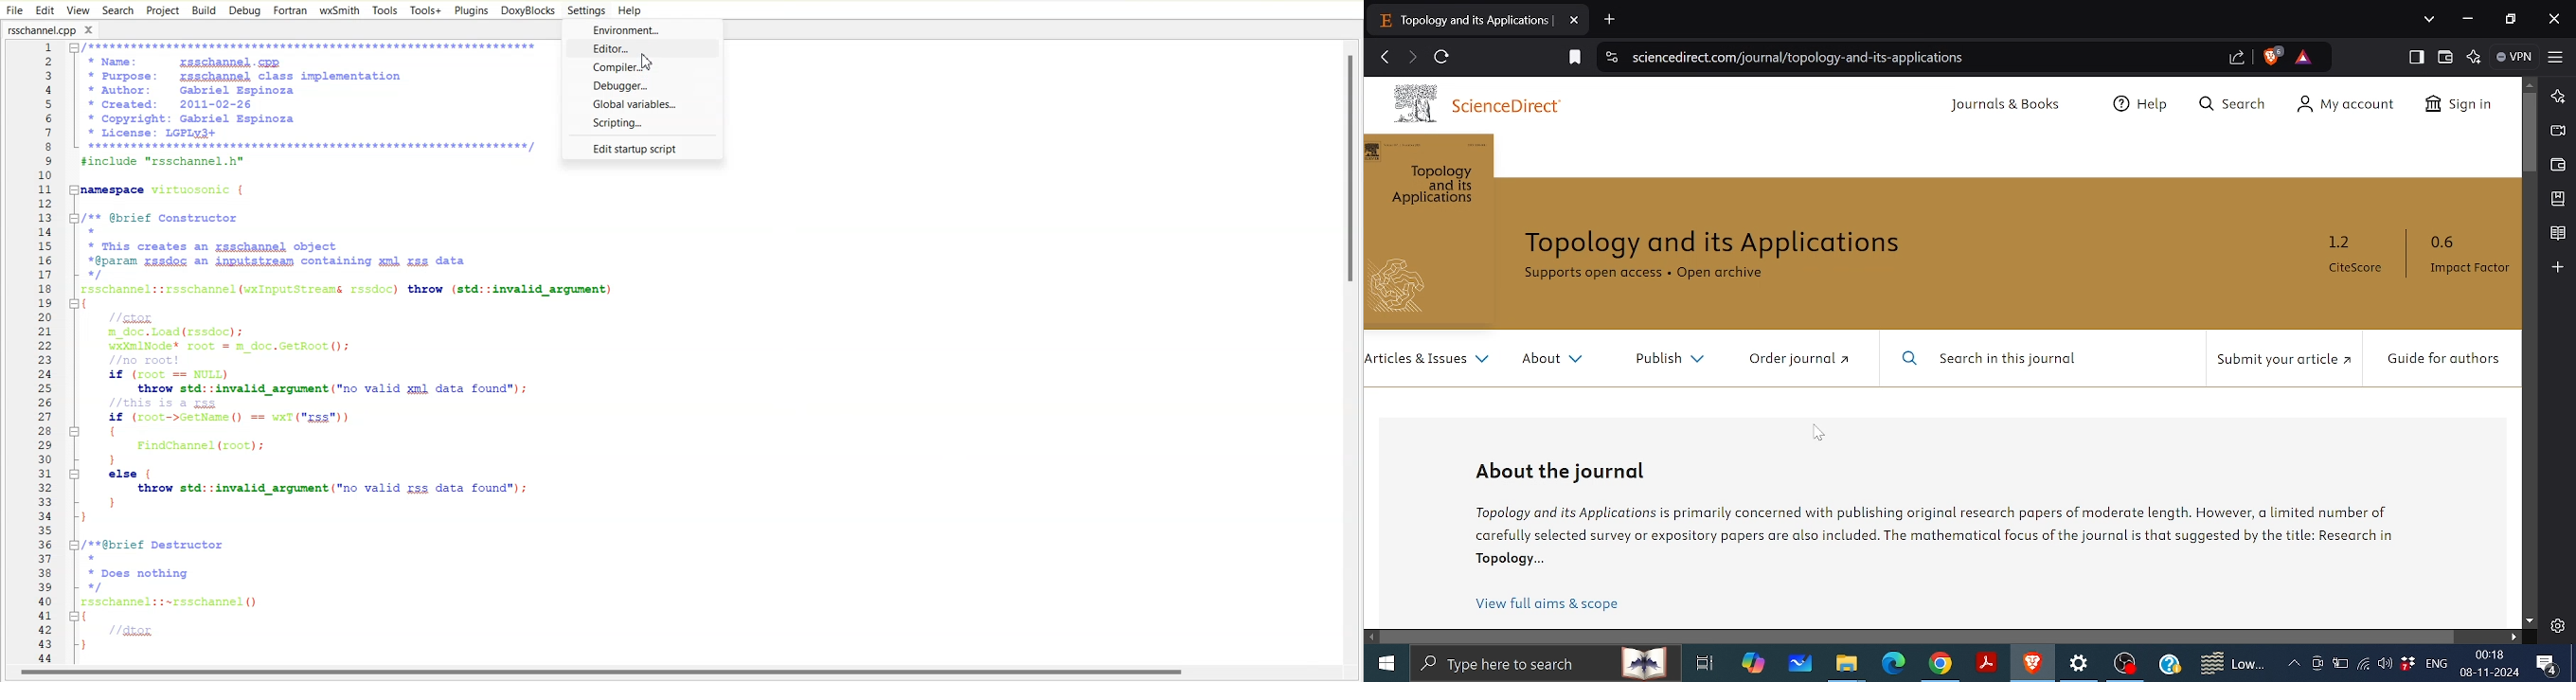  What do you see at coordinates (587, 10) in the screenshot?
I see `Settings` at bounding box center [587, 10].